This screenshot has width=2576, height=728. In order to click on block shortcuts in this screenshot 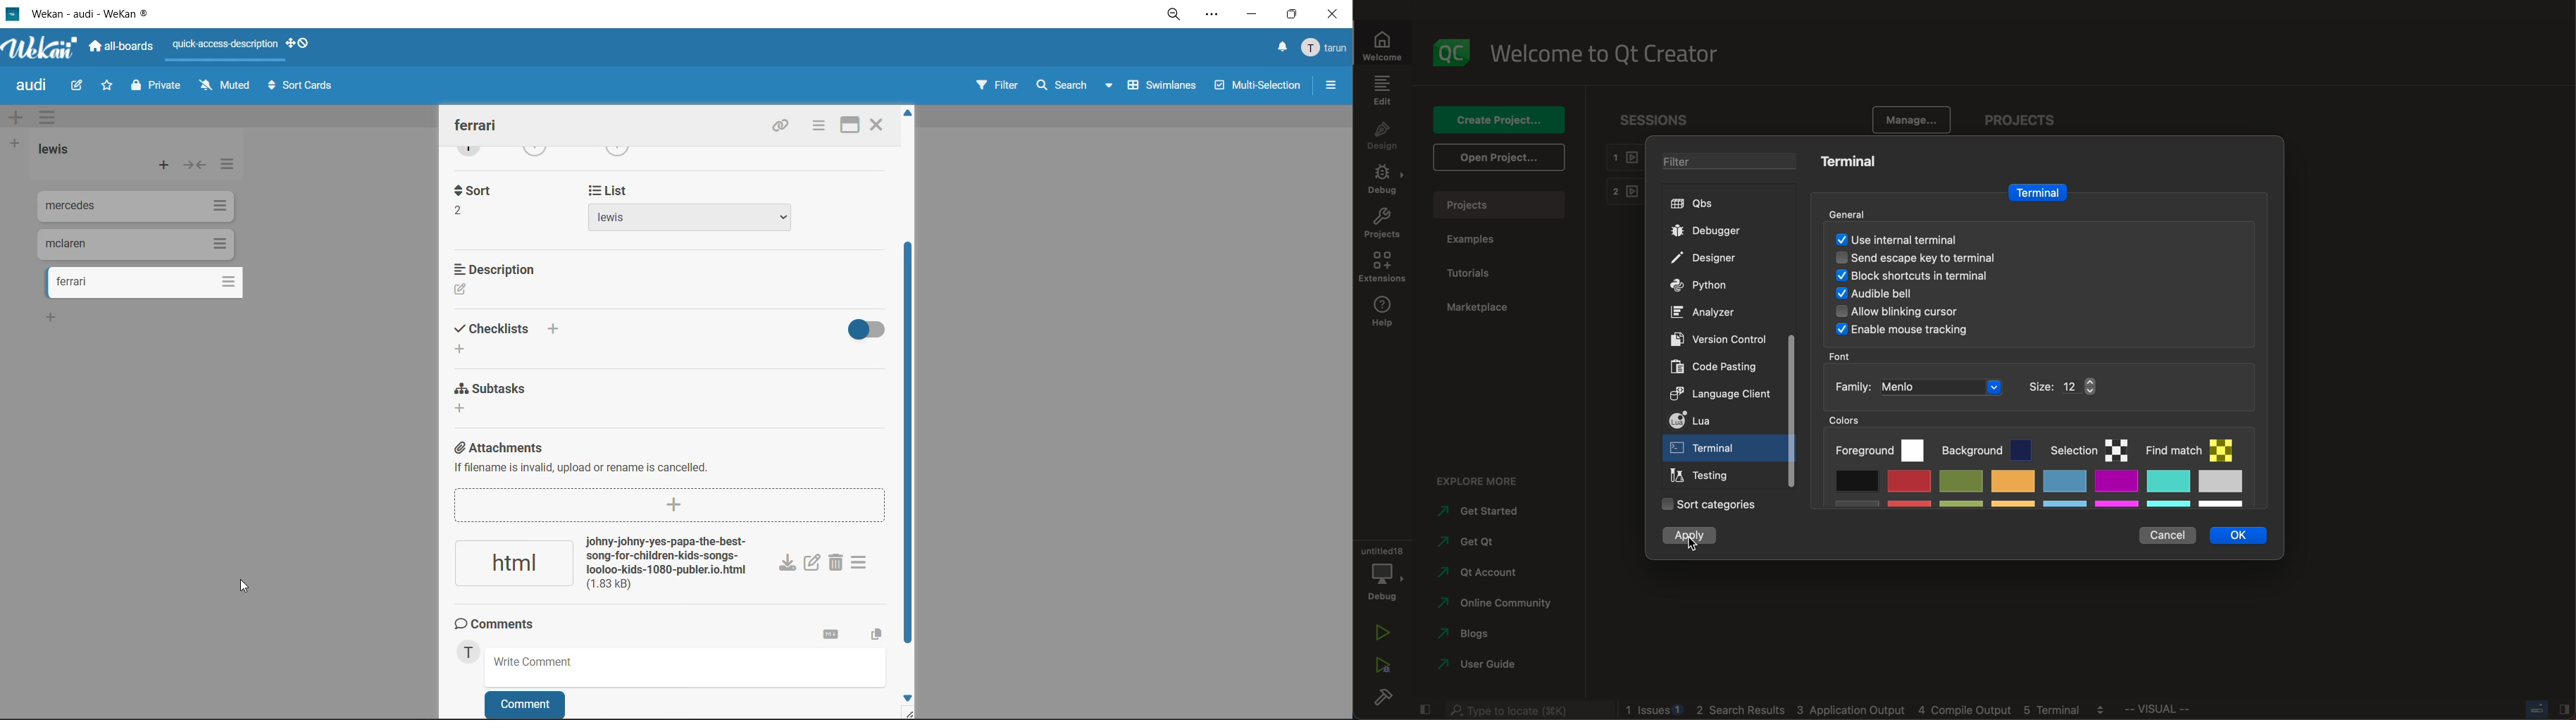, I will do `click(1936, 276)`.